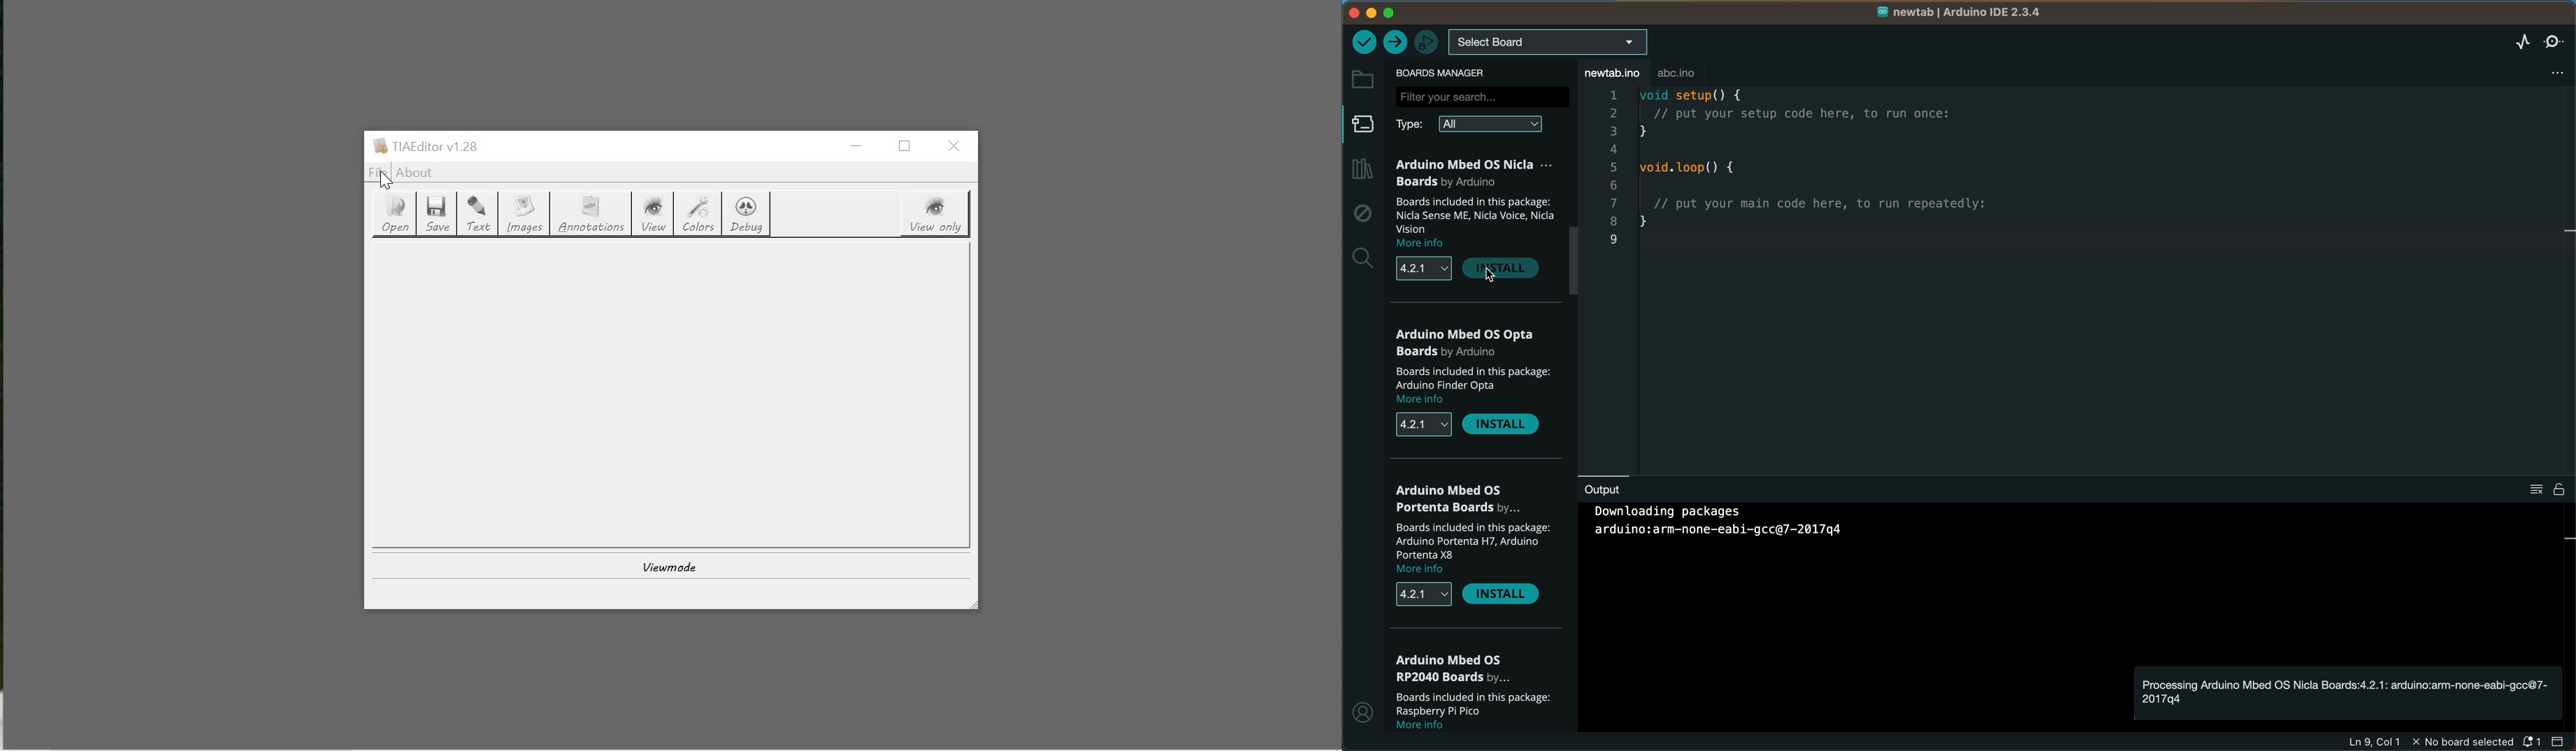 The width and height of the screenshot is (2576, 756). I want to click on view, so click(658, 215).